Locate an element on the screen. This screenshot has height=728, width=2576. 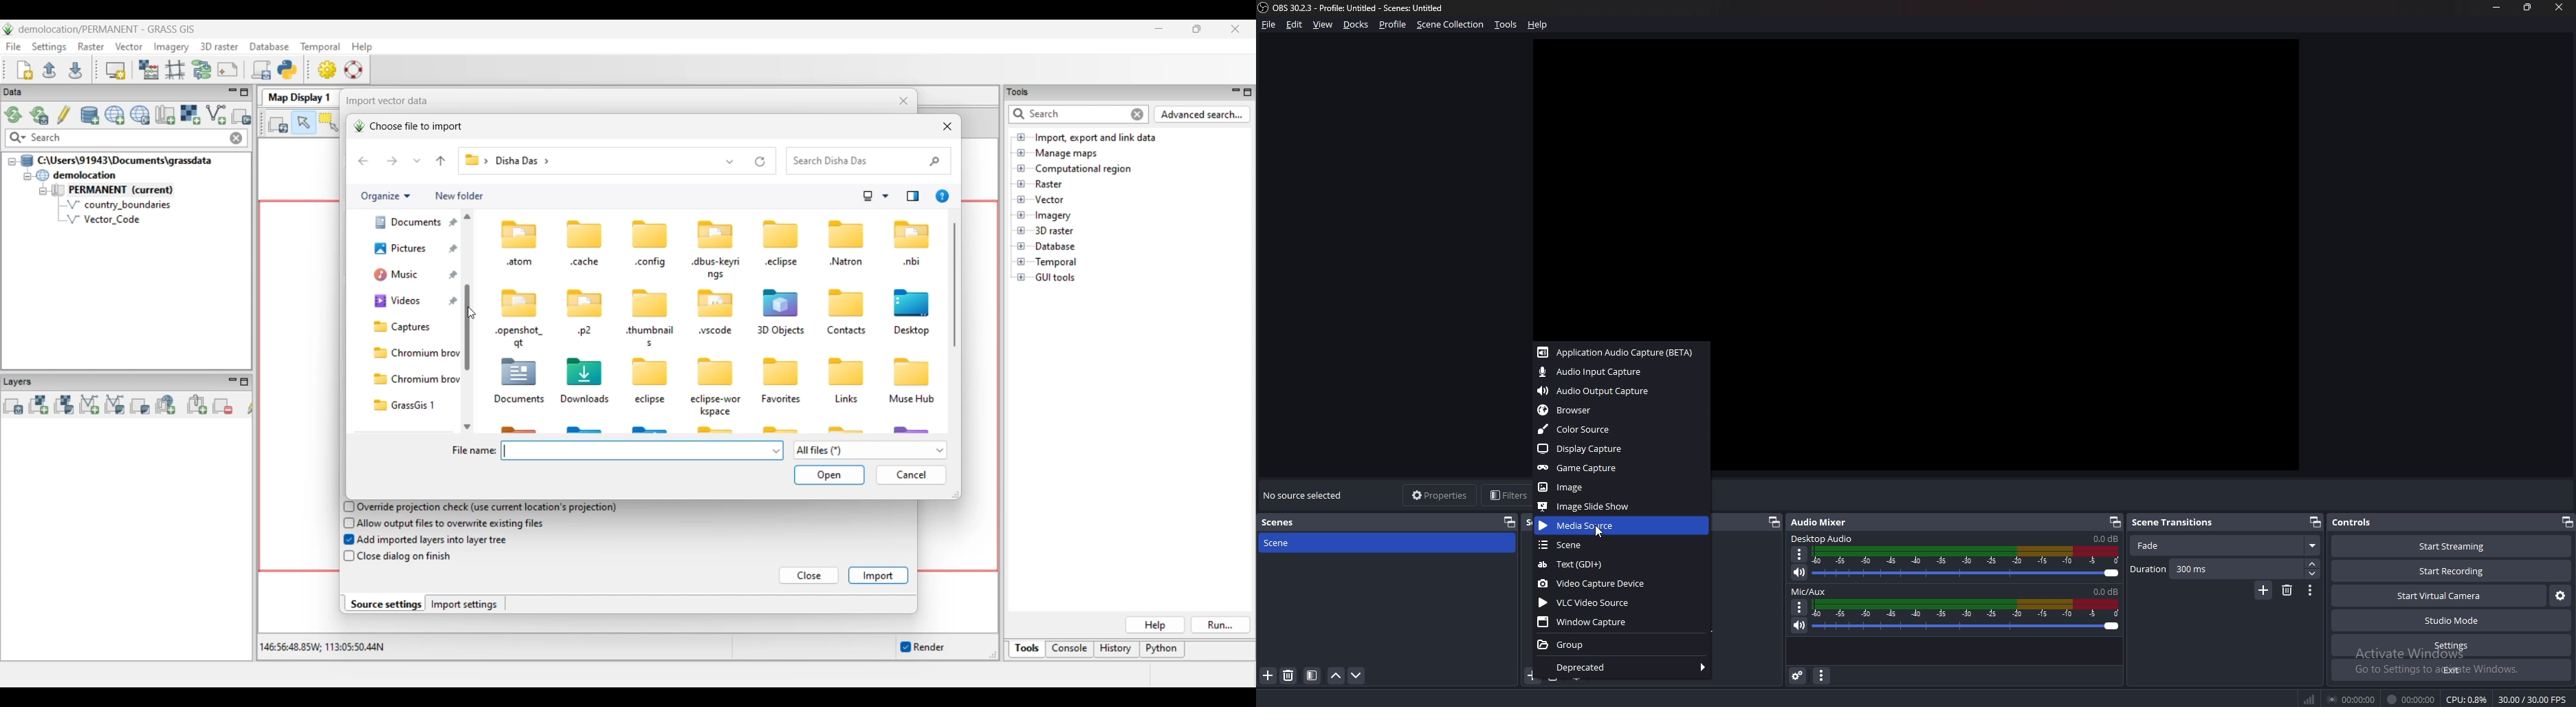
workspace is located at coordinates (1930, 188).